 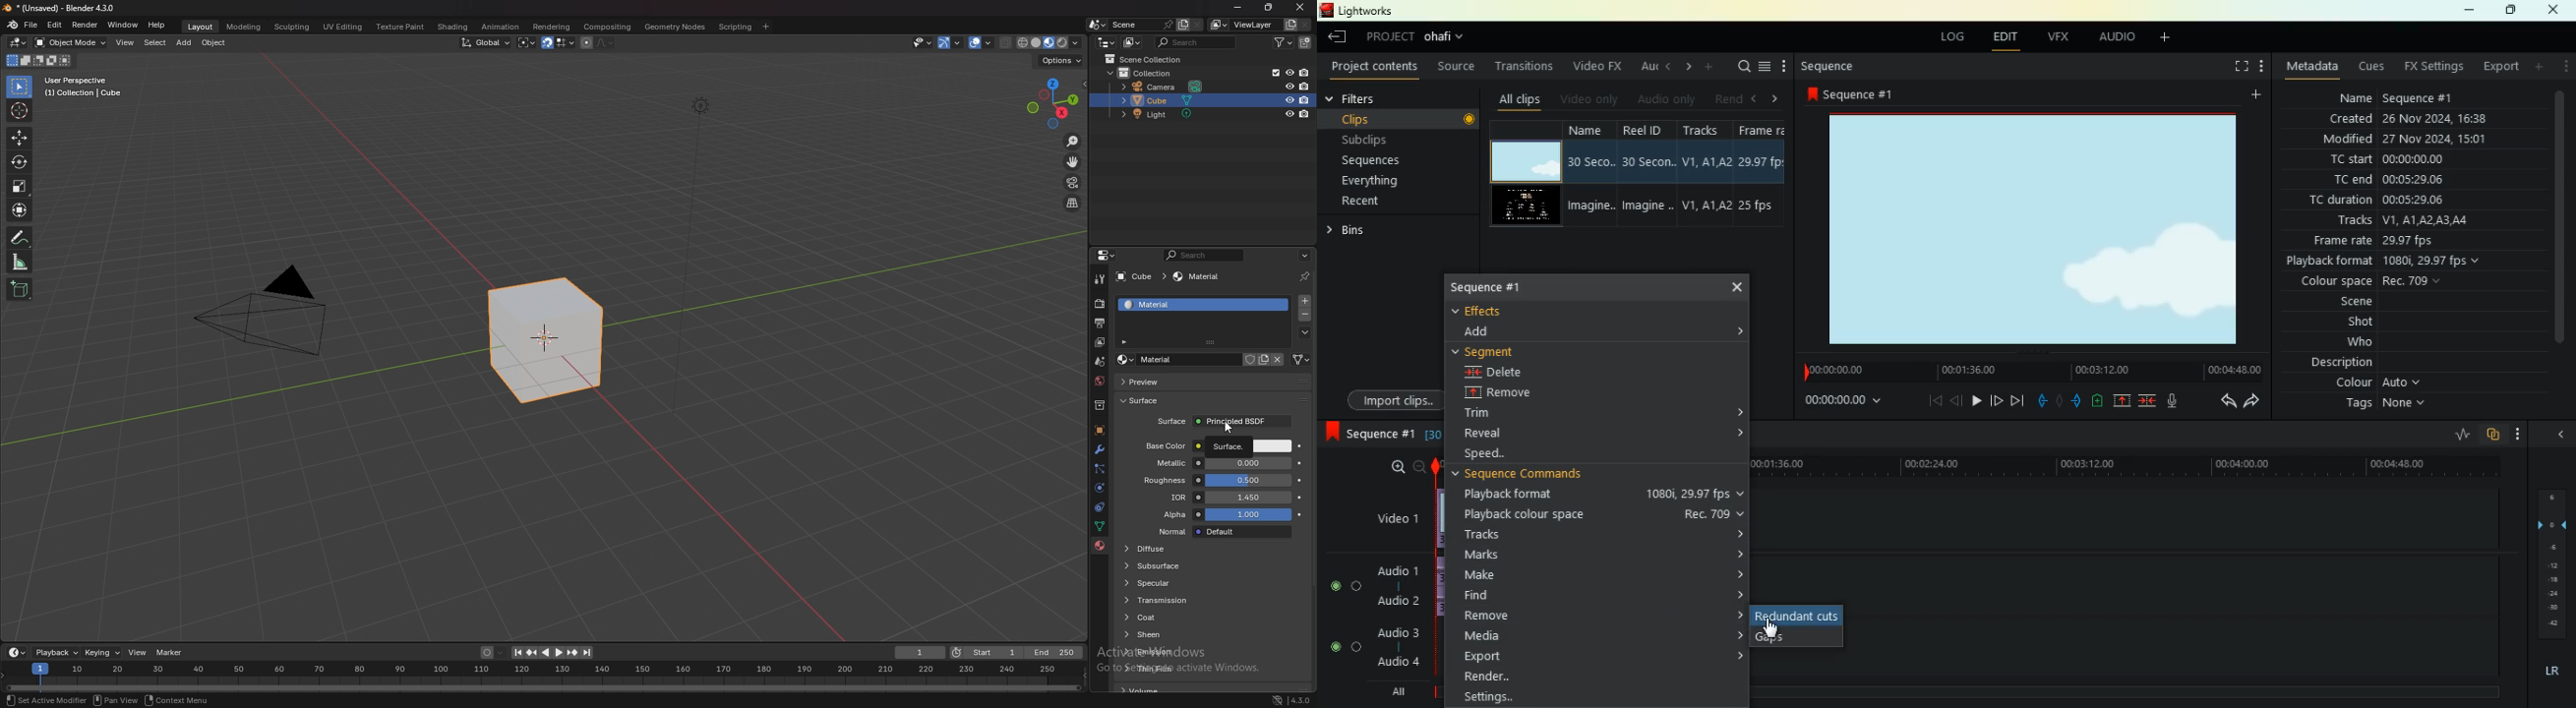 I want to click on layers, so click(x=2550, y=561).